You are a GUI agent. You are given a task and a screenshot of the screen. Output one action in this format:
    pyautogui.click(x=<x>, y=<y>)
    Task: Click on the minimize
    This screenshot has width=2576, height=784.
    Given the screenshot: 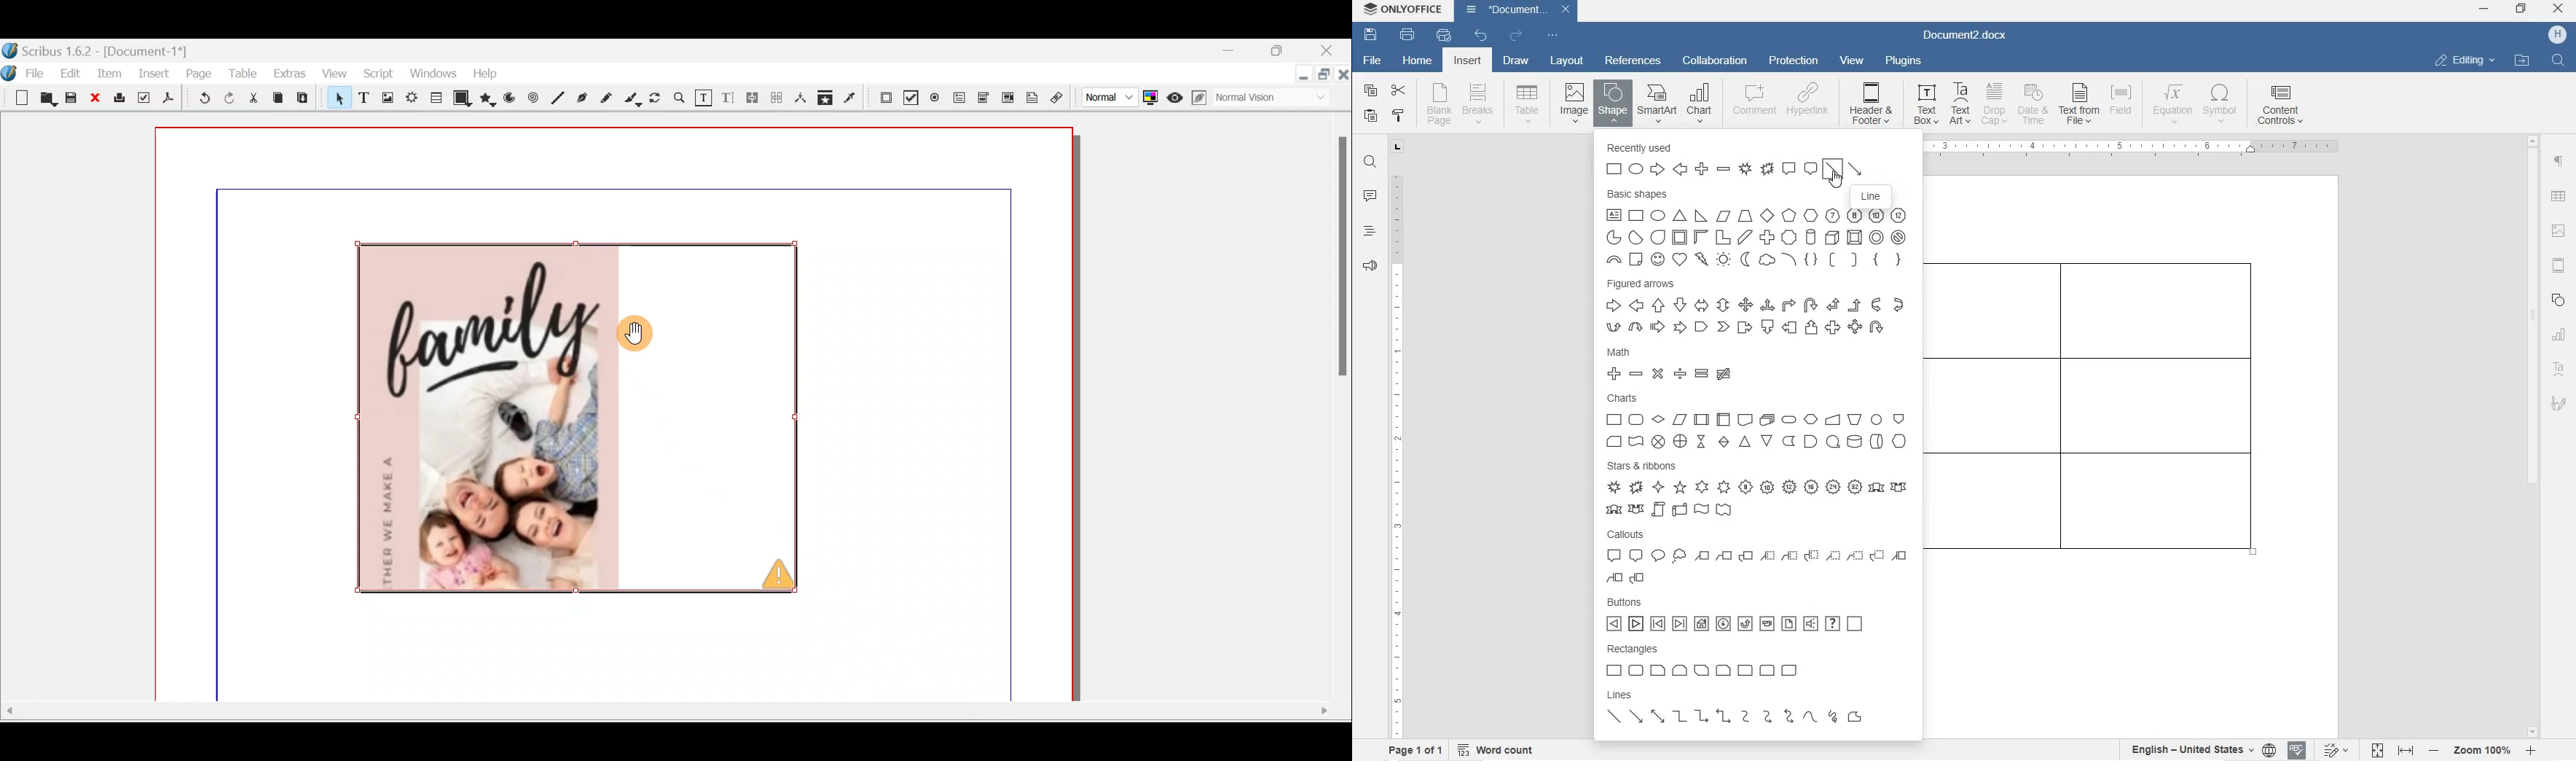 What is the action you would take?
    pyautogui.click(x=2483, y=9)
    